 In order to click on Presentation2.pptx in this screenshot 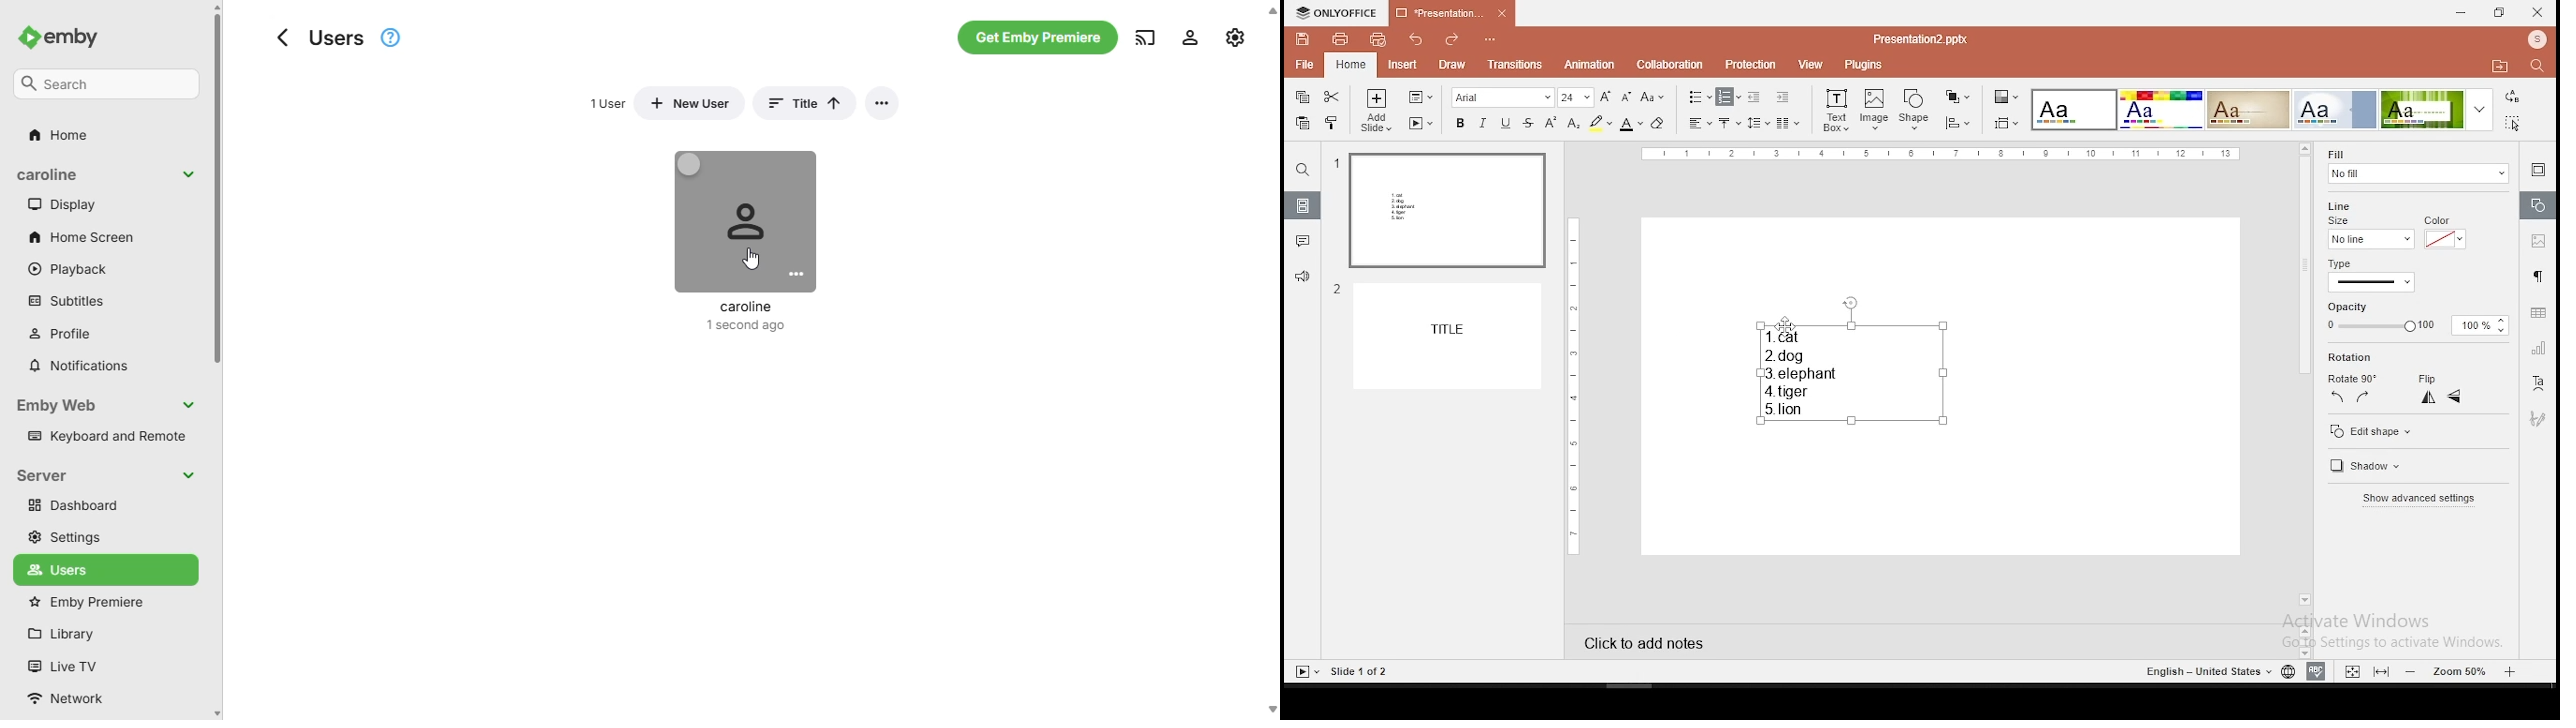, I will do `click(1927, 39)`.